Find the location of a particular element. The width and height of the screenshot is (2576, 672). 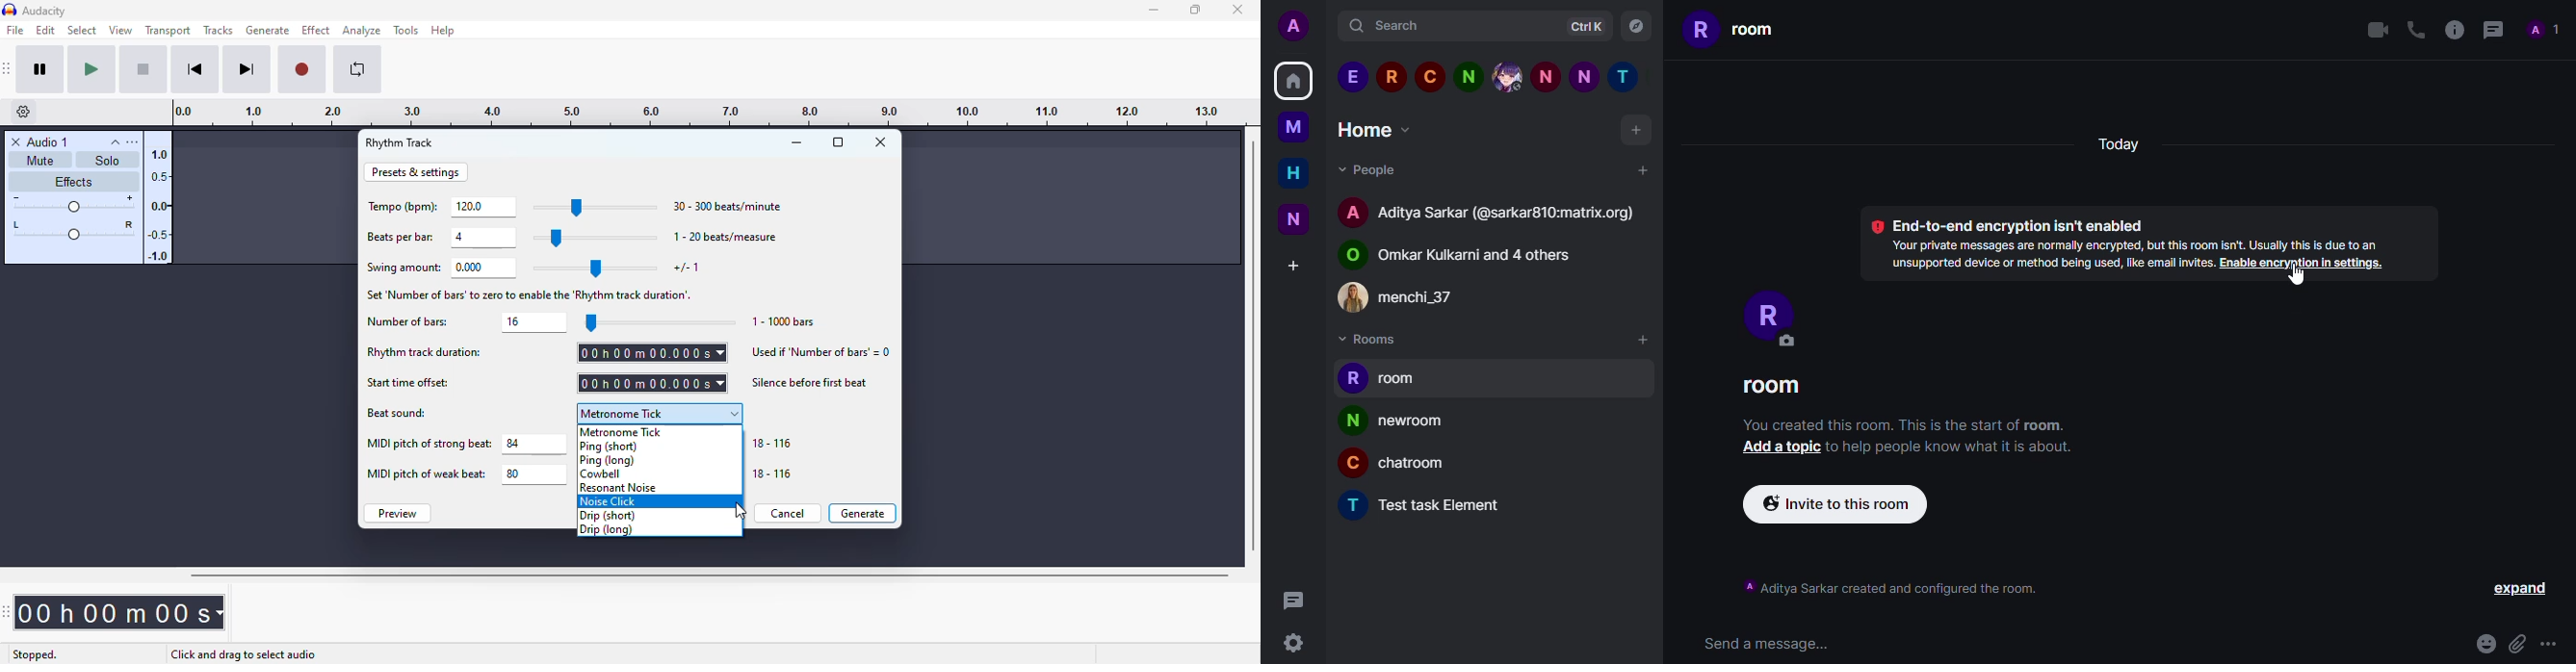

cursor is located at coordinates (2297, 276).